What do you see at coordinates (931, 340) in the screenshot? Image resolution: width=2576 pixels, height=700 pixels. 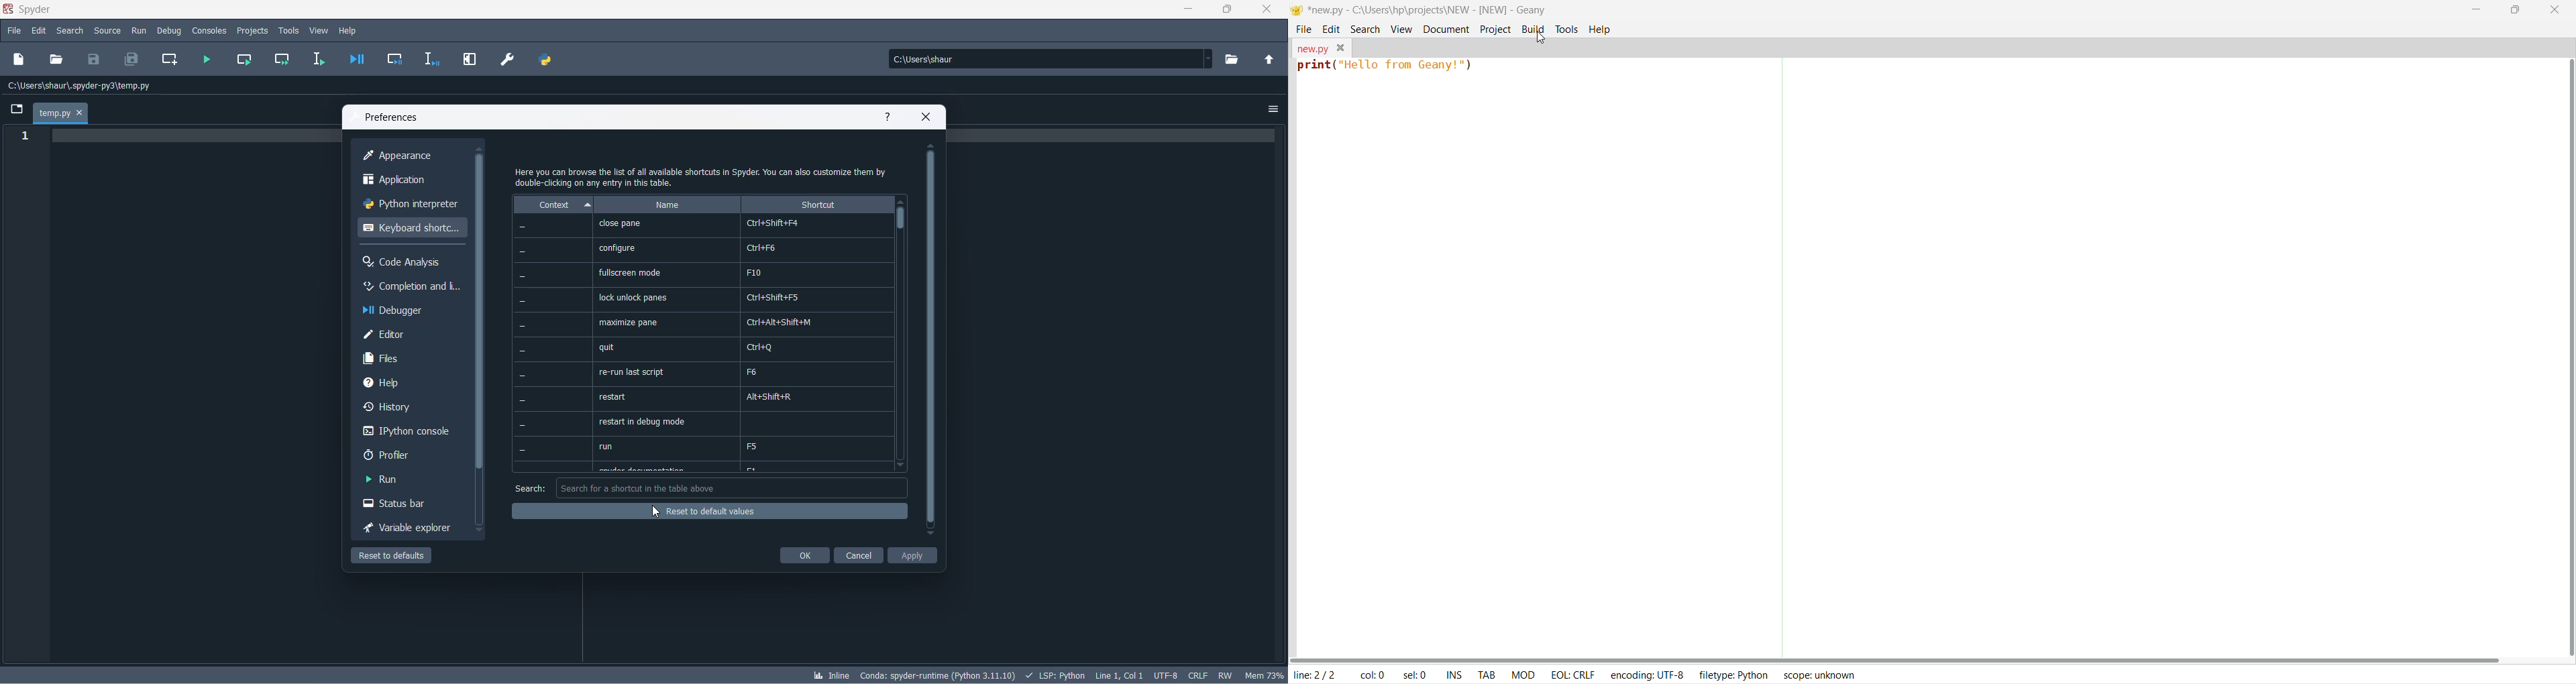 I see `scrollbar` at bounding box center [931, 340].